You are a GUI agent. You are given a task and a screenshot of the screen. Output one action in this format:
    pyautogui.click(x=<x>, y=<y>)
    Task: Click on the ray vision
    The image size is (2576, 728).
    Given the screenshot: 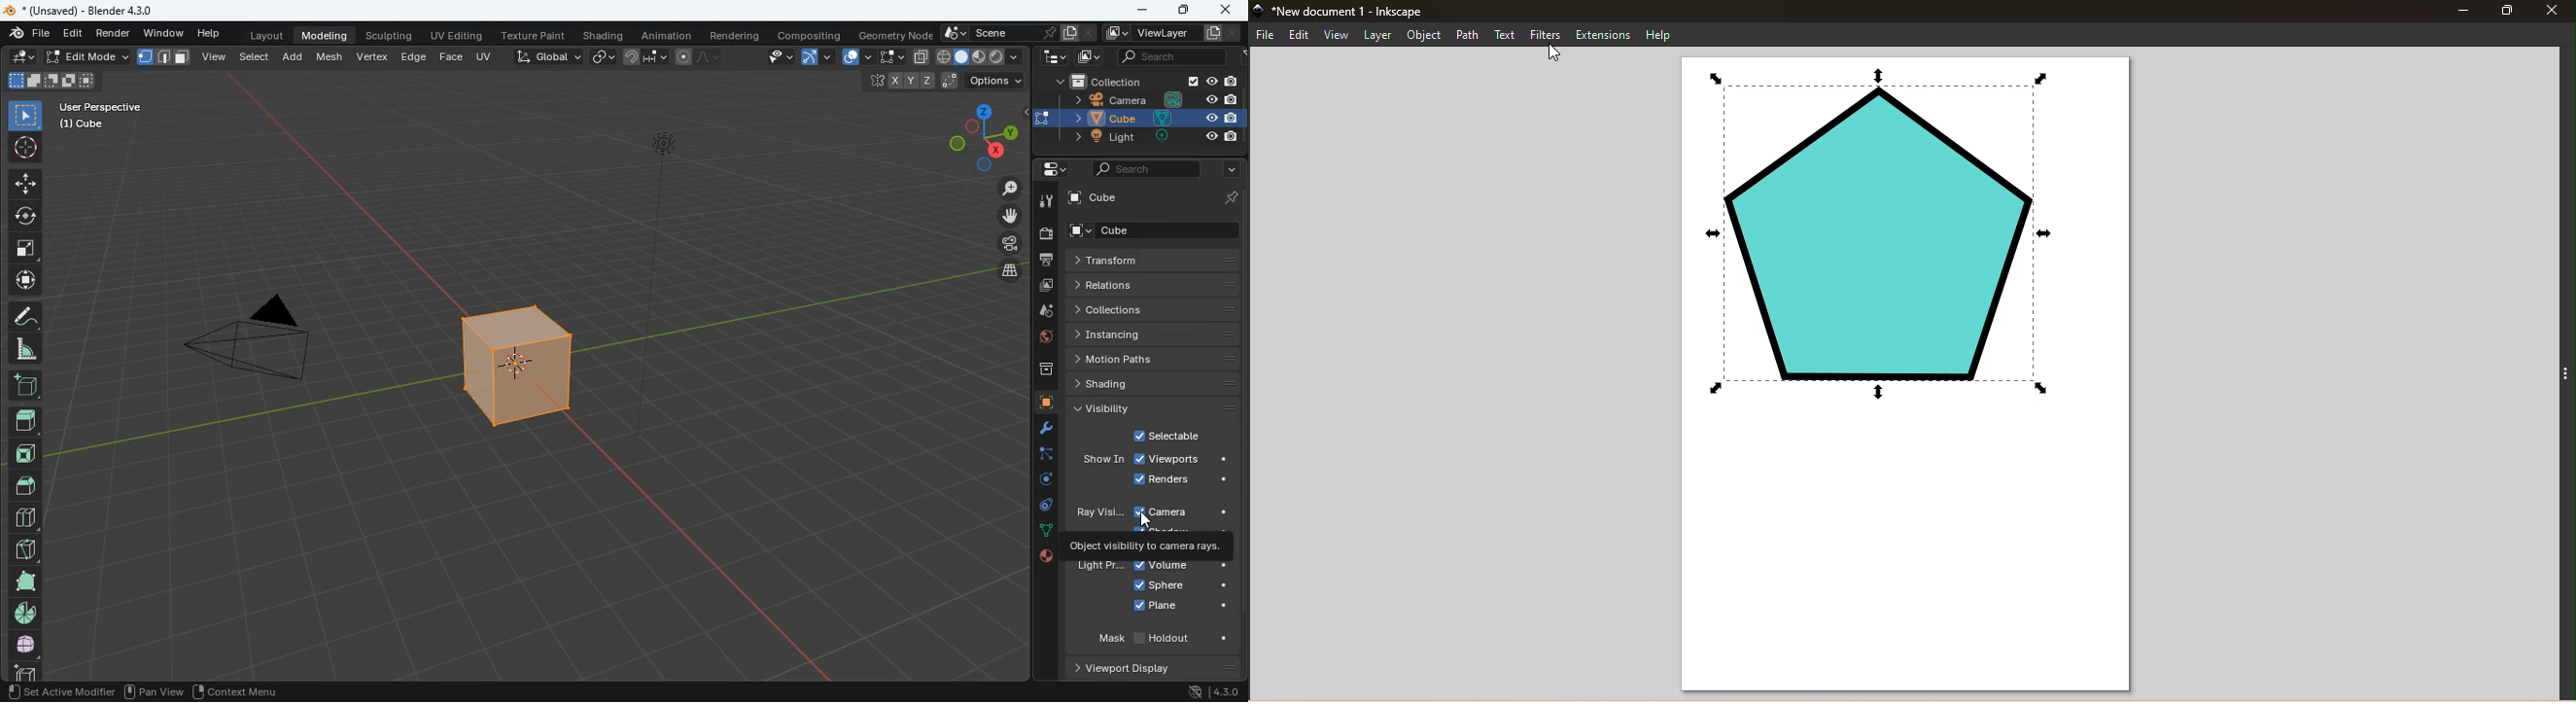 What is the action you would take?
    pyautogui.click(x=1098, y=513)
    